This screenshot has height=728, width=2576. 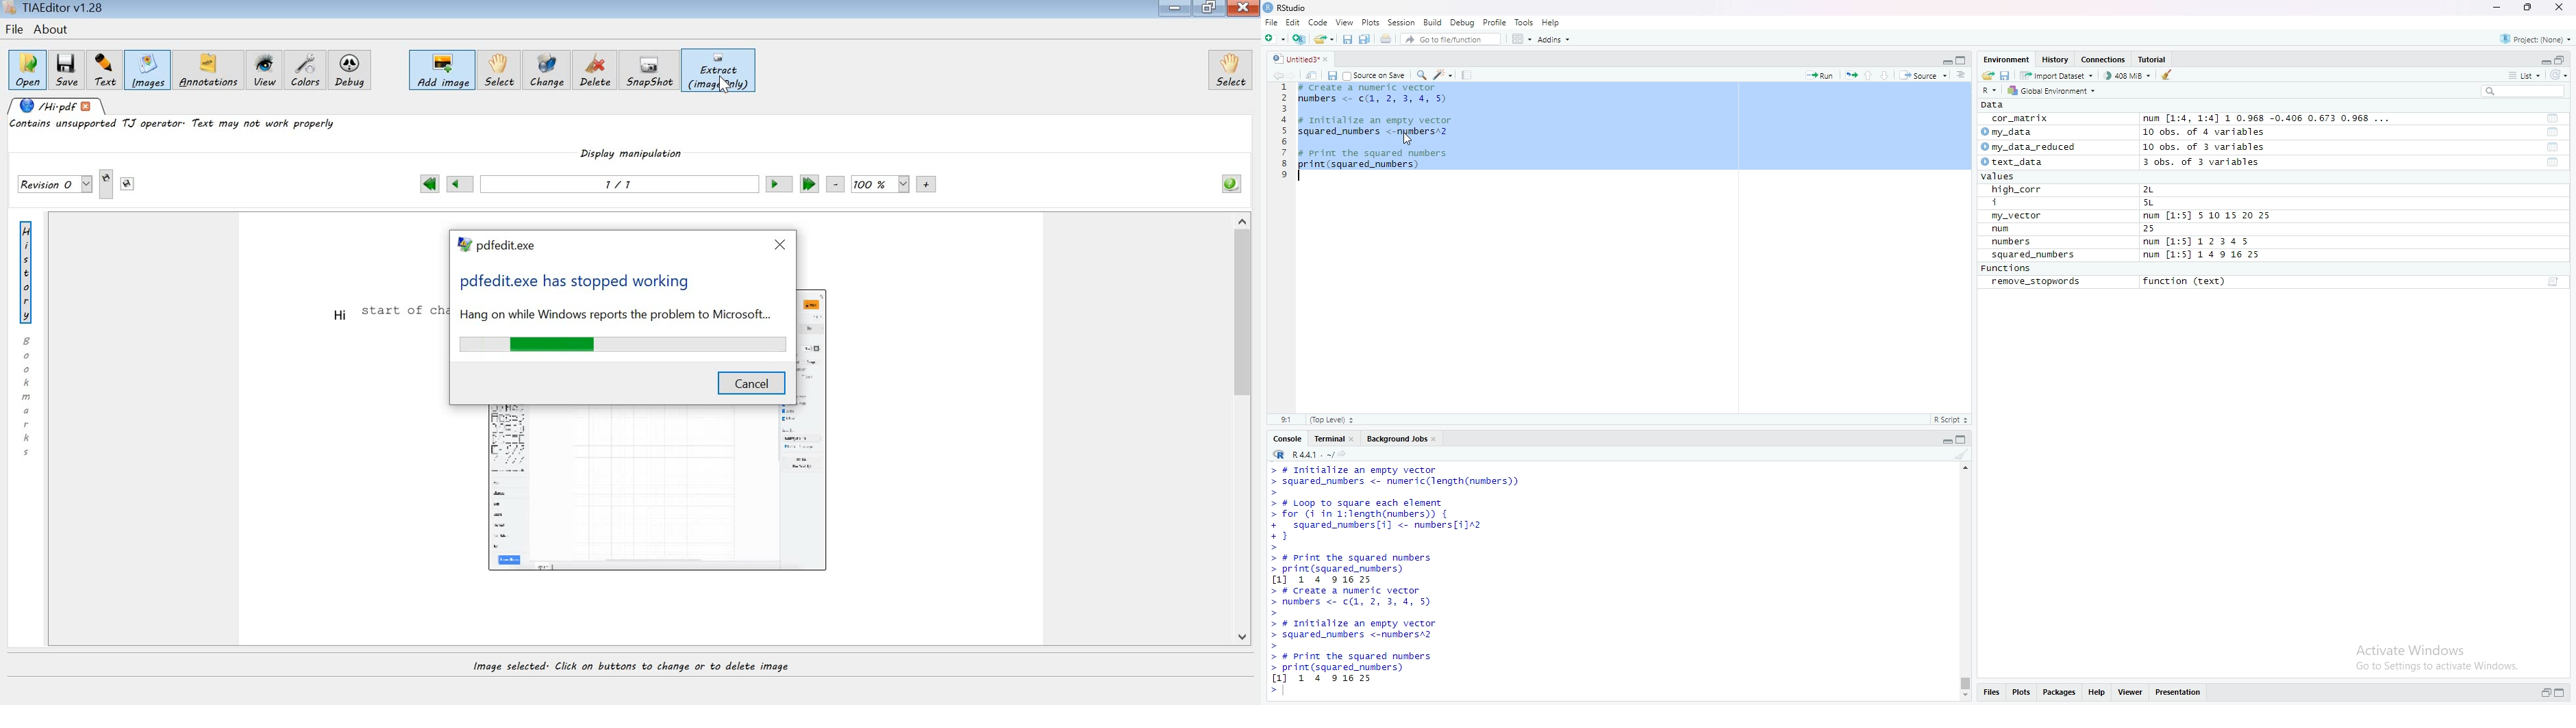 I want to click on close, so click(x=2562, y=8).